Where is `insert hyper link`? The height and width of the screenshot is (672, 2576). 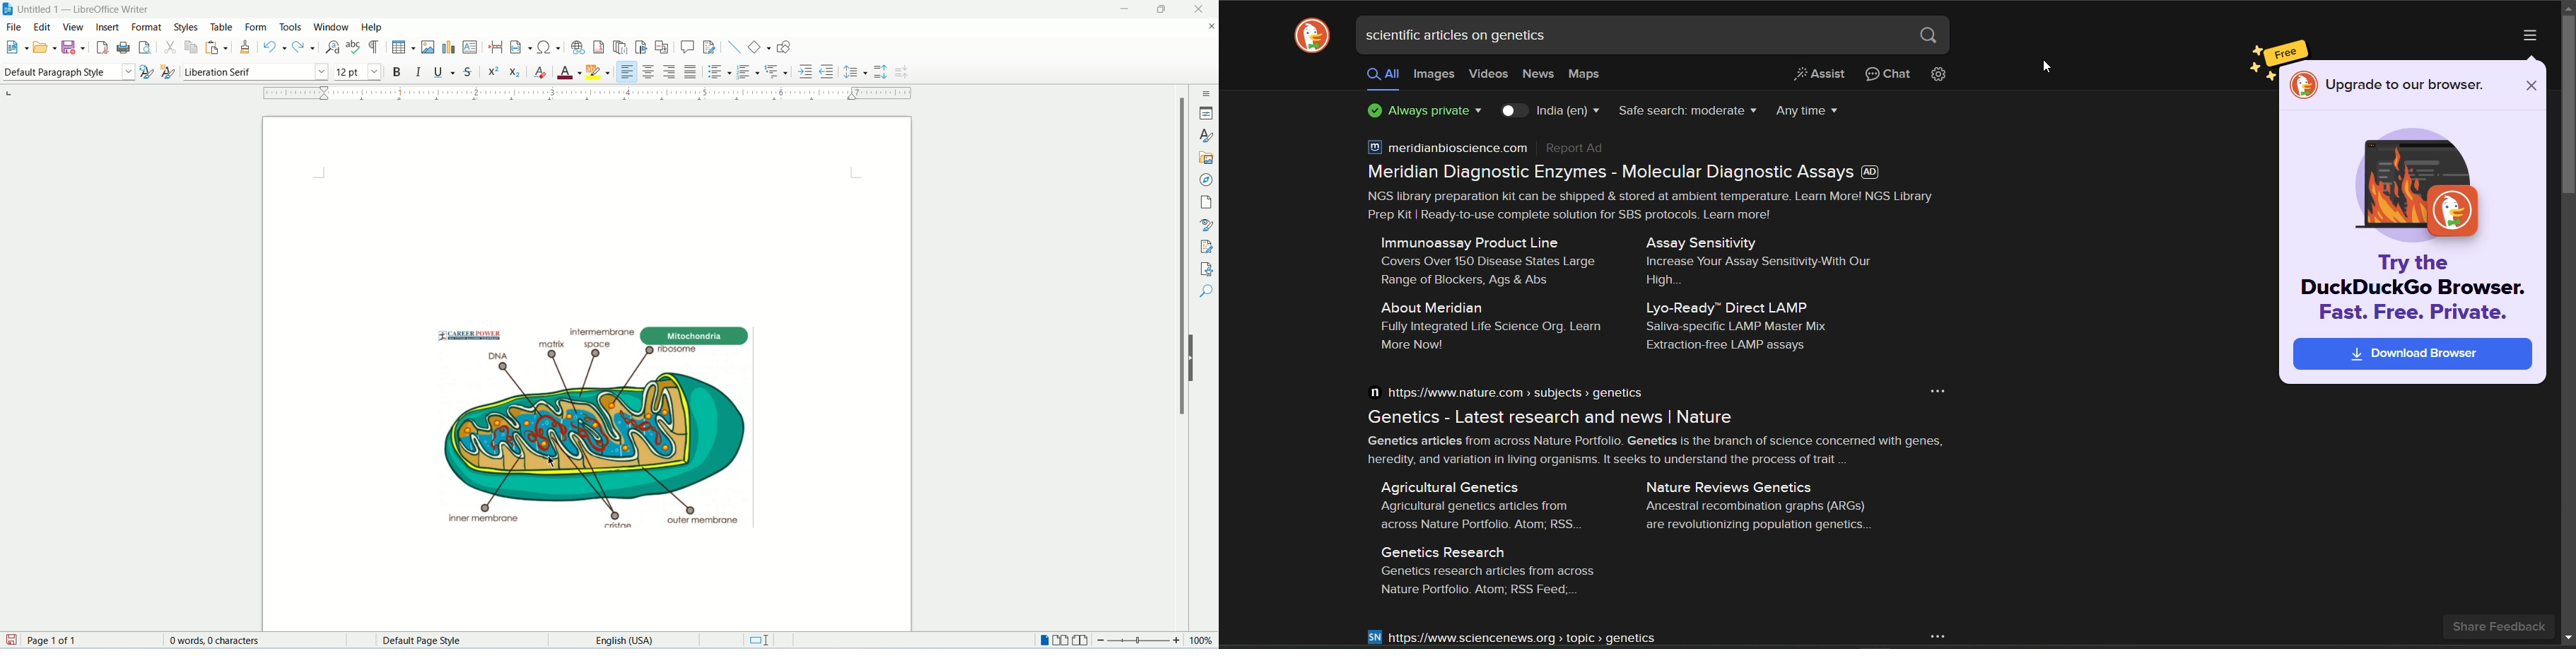
insert hyper link is located at coordinates (578, 47).